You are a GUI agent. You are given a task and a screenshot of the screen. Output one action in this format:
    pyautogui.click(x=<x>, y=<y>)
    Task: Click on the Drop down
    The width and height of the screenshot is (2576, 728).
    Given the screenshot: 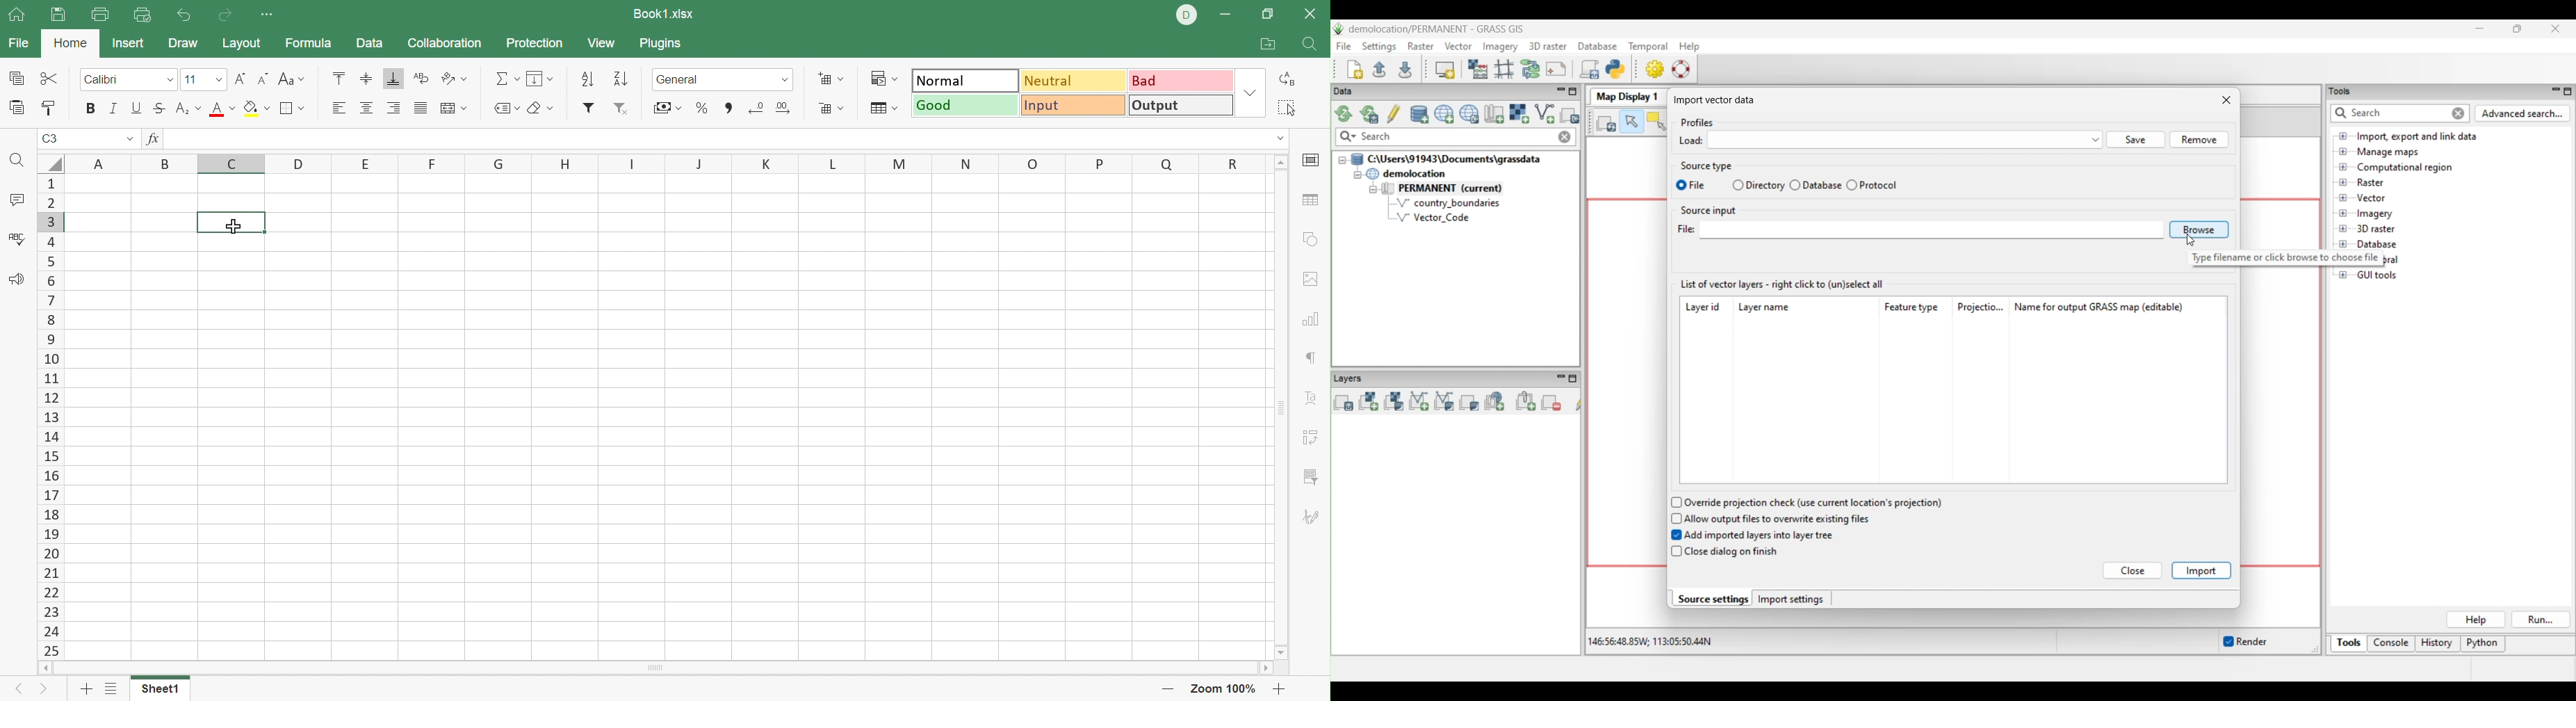 What is the action you would take?
    pyautogui.click(x=1280, y=138)
    